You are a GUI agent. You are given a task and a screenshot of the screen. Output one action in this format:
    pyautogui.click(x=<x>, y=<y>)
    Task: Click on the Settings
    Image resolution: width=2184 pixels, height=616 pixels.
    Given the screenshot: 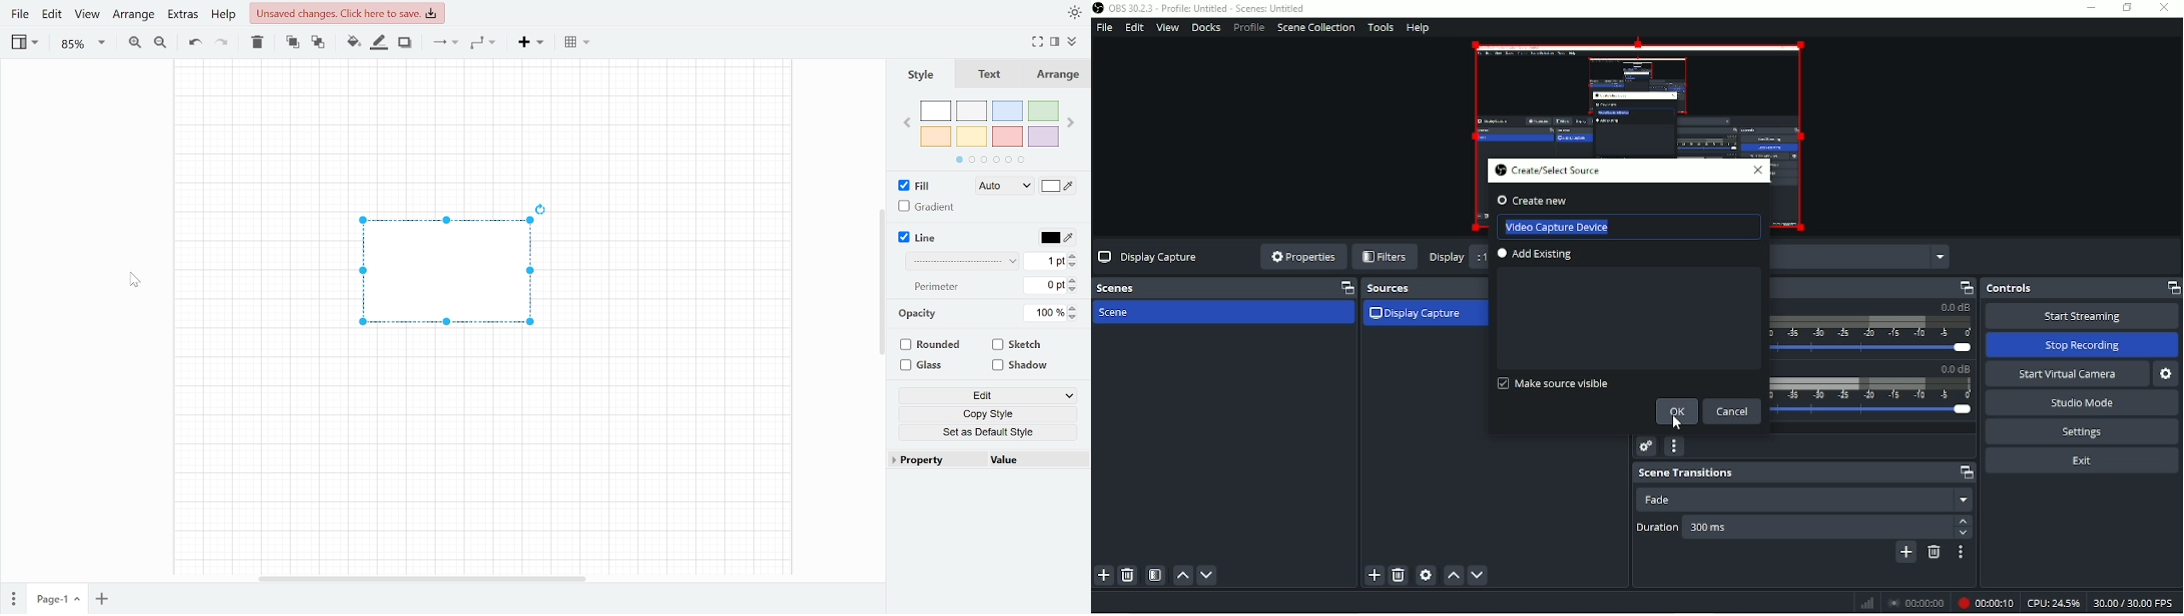 What is the action you would take?
    pyautogui.click(x=2079, y=431)
    